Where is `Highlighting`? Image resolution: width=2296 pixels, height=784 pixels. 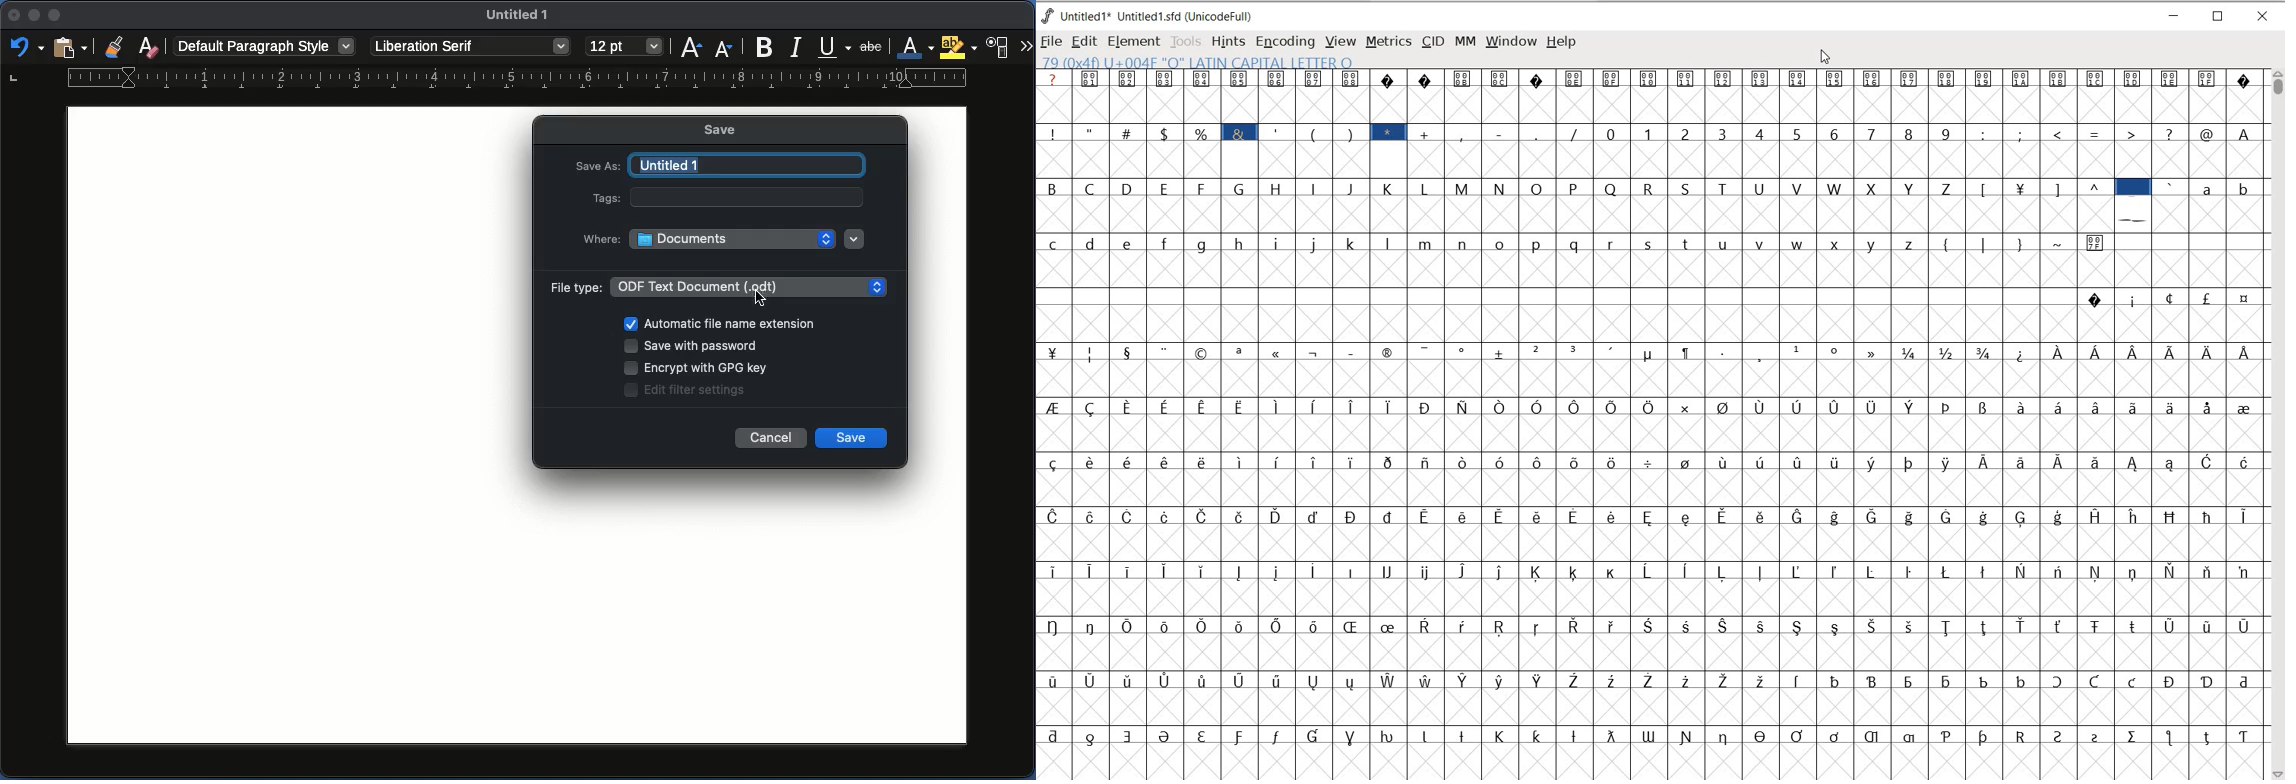 Highlighting is located at coordinates (960, 47).